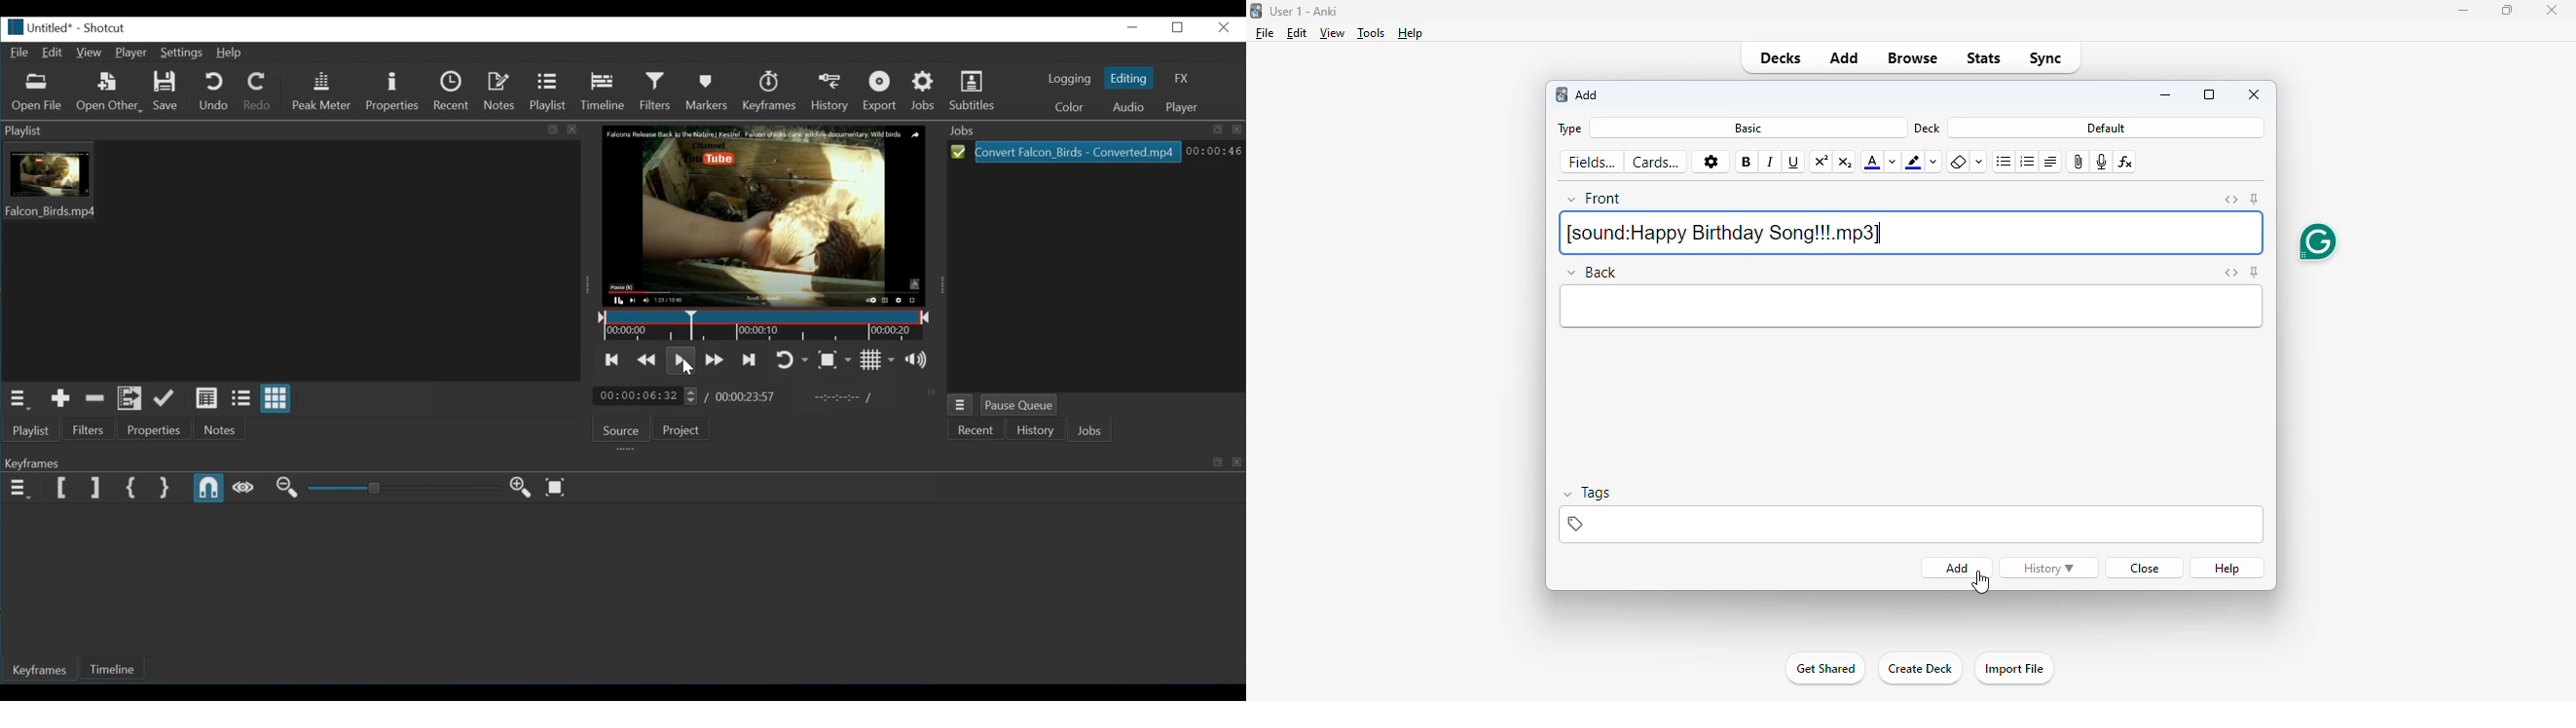 The image size is (2576, 728). What do you see at coordinates (1591, 162) in the screenshot?
I see `fields` at bounding box center [1591, 162].